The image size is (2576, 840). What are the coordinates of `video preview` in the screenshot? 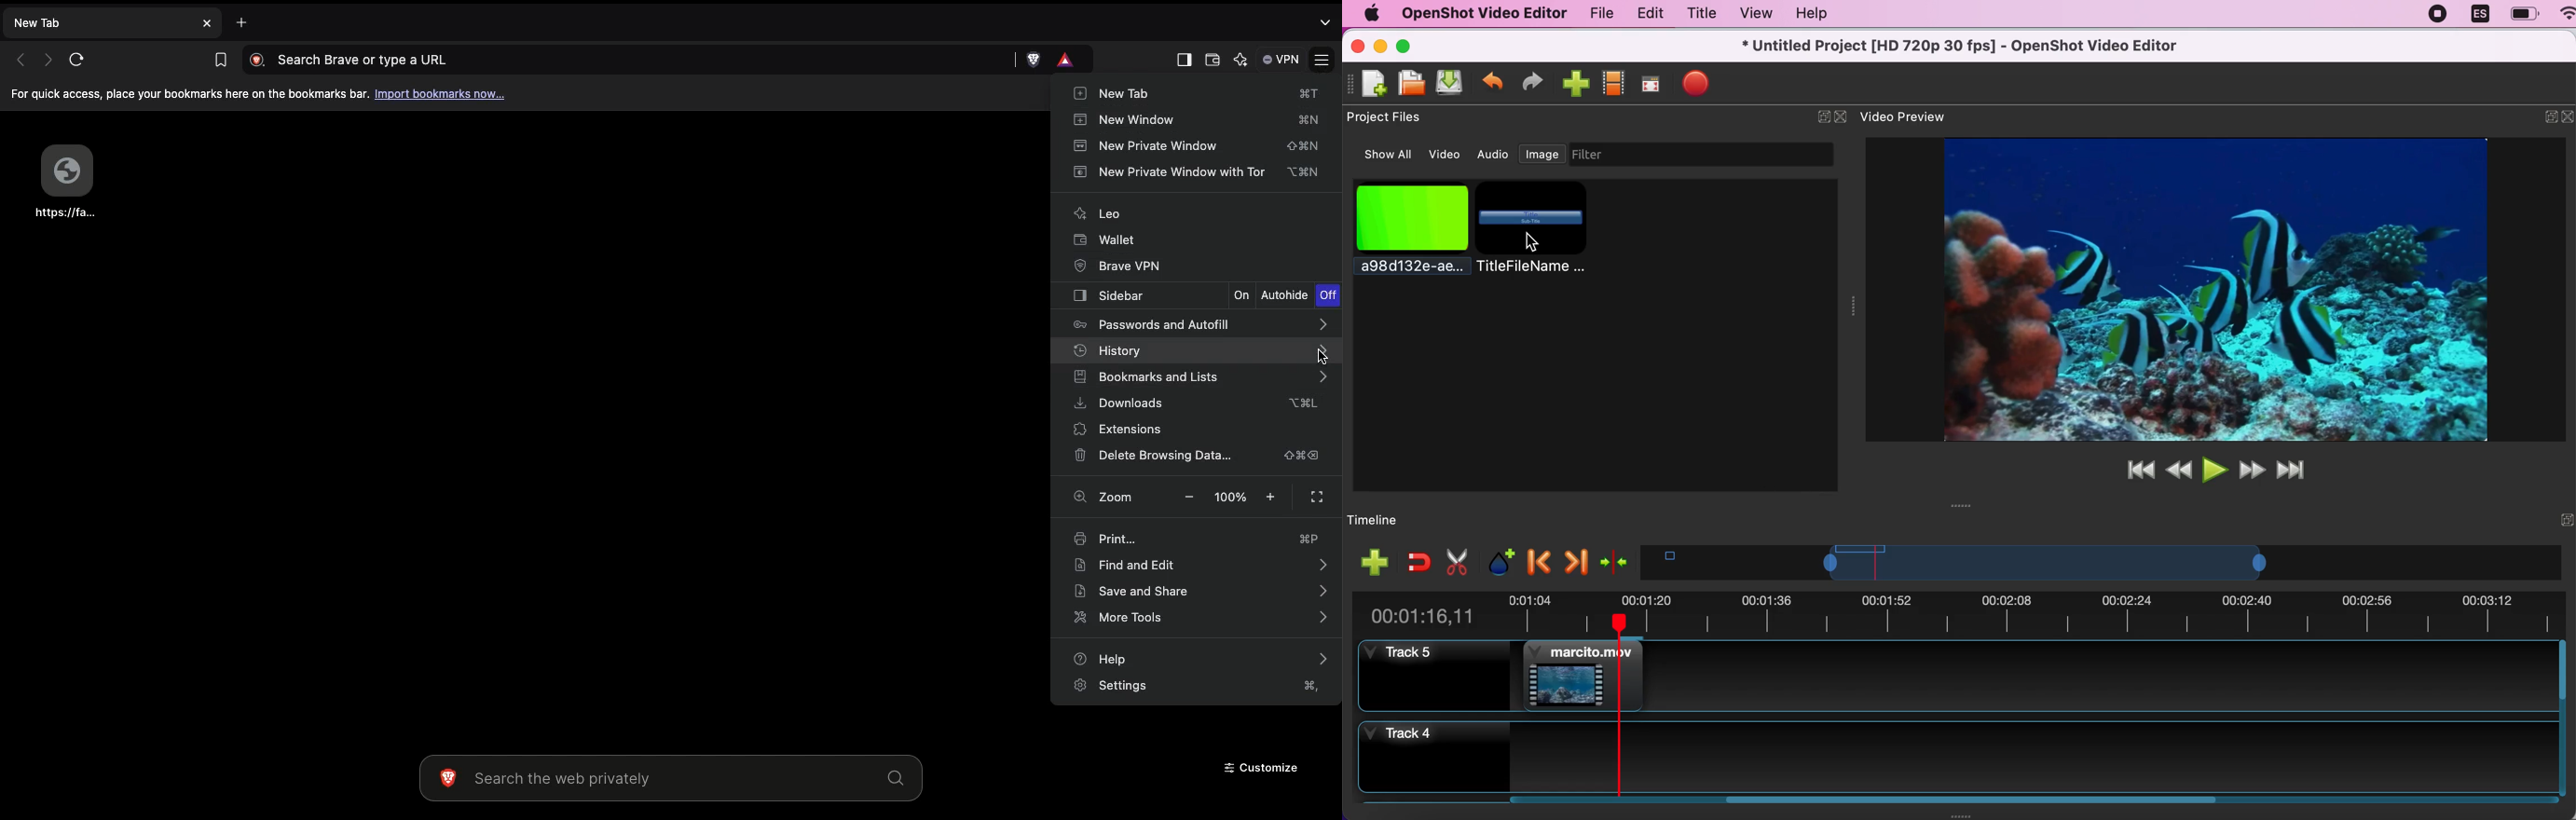 It's located at (2201, 288).